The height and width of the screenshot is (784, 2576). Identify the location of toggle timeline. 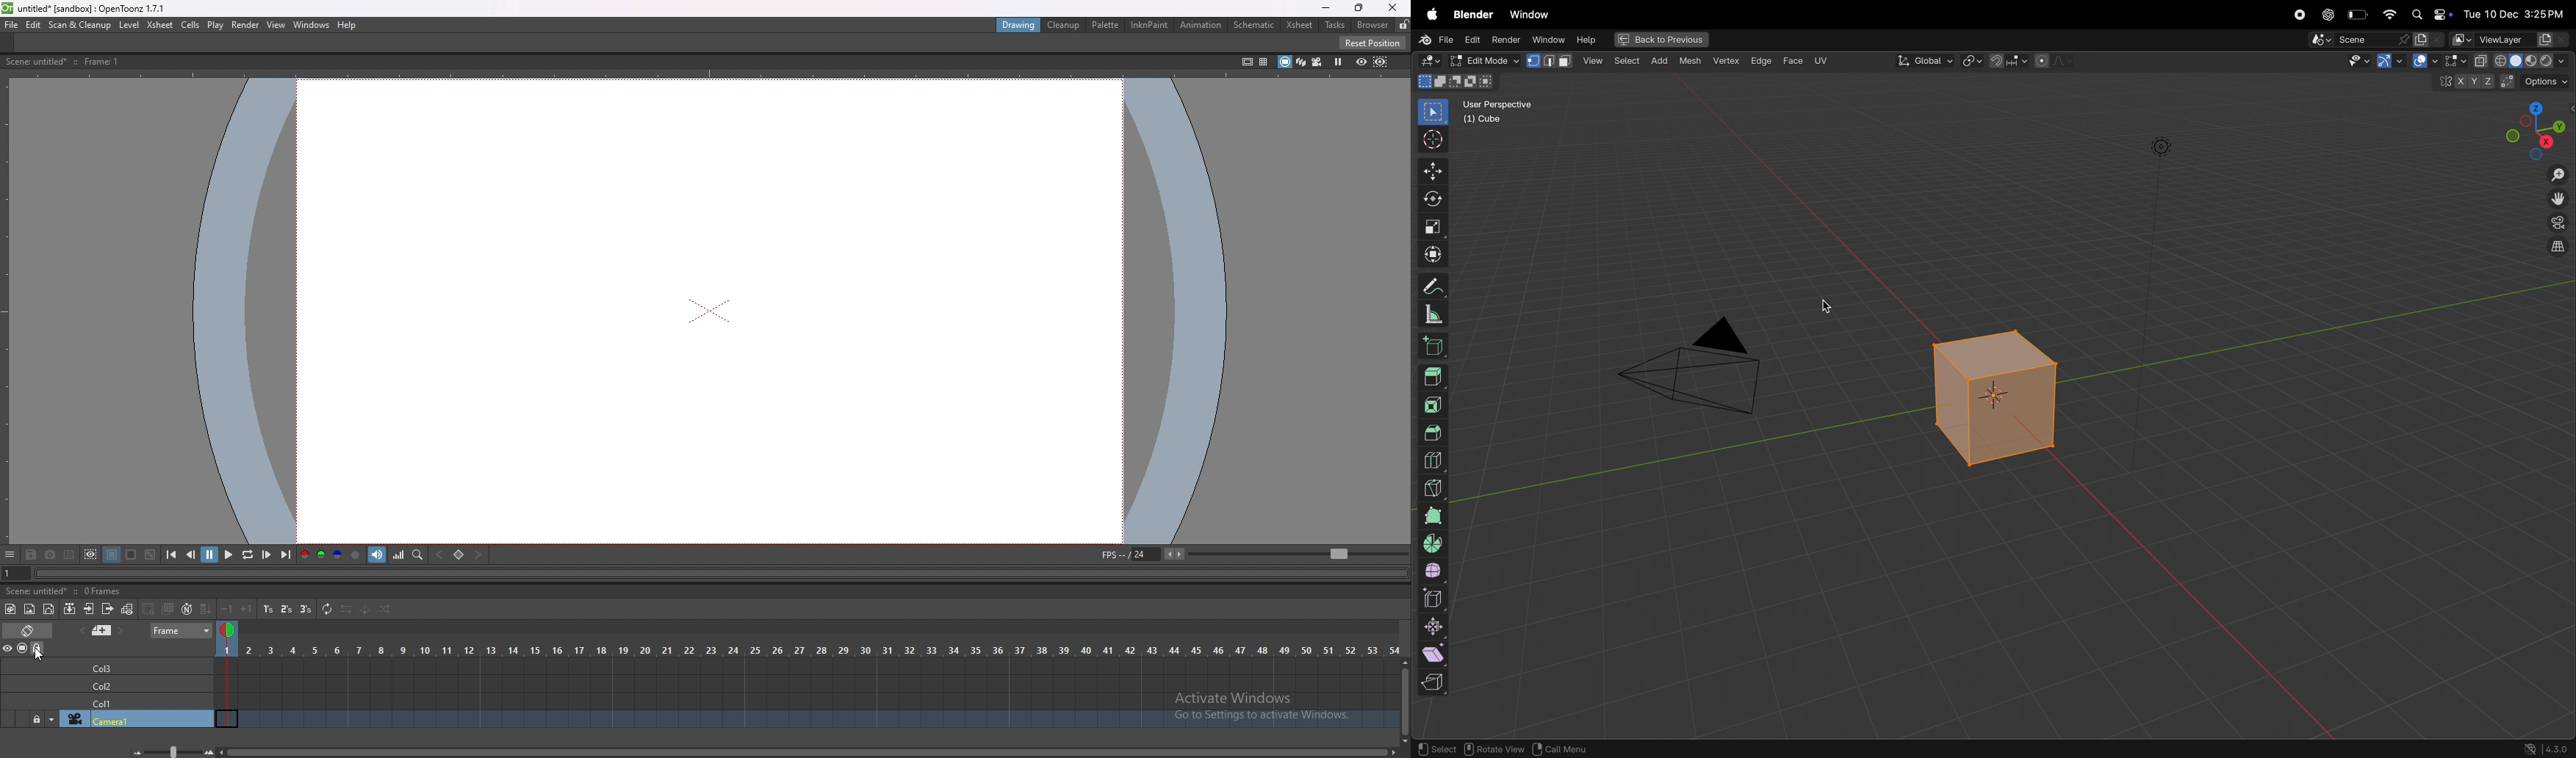
(28, 629).